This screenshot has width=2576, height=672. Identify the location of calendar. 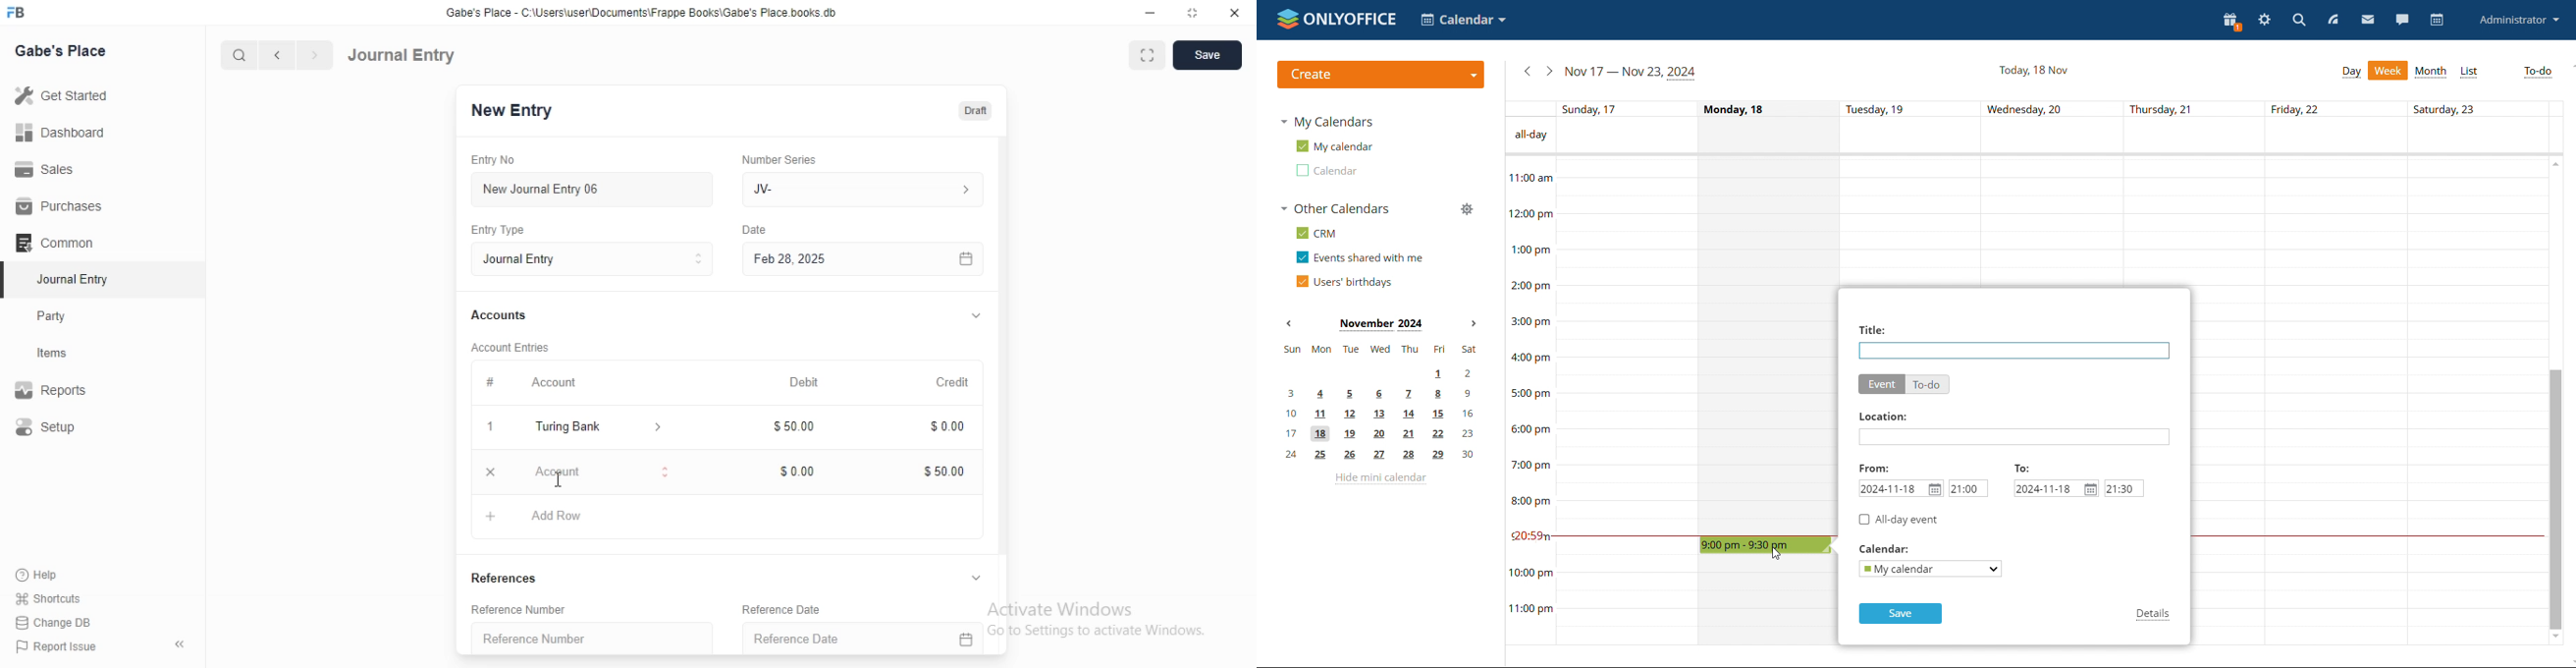
(2437, 19).